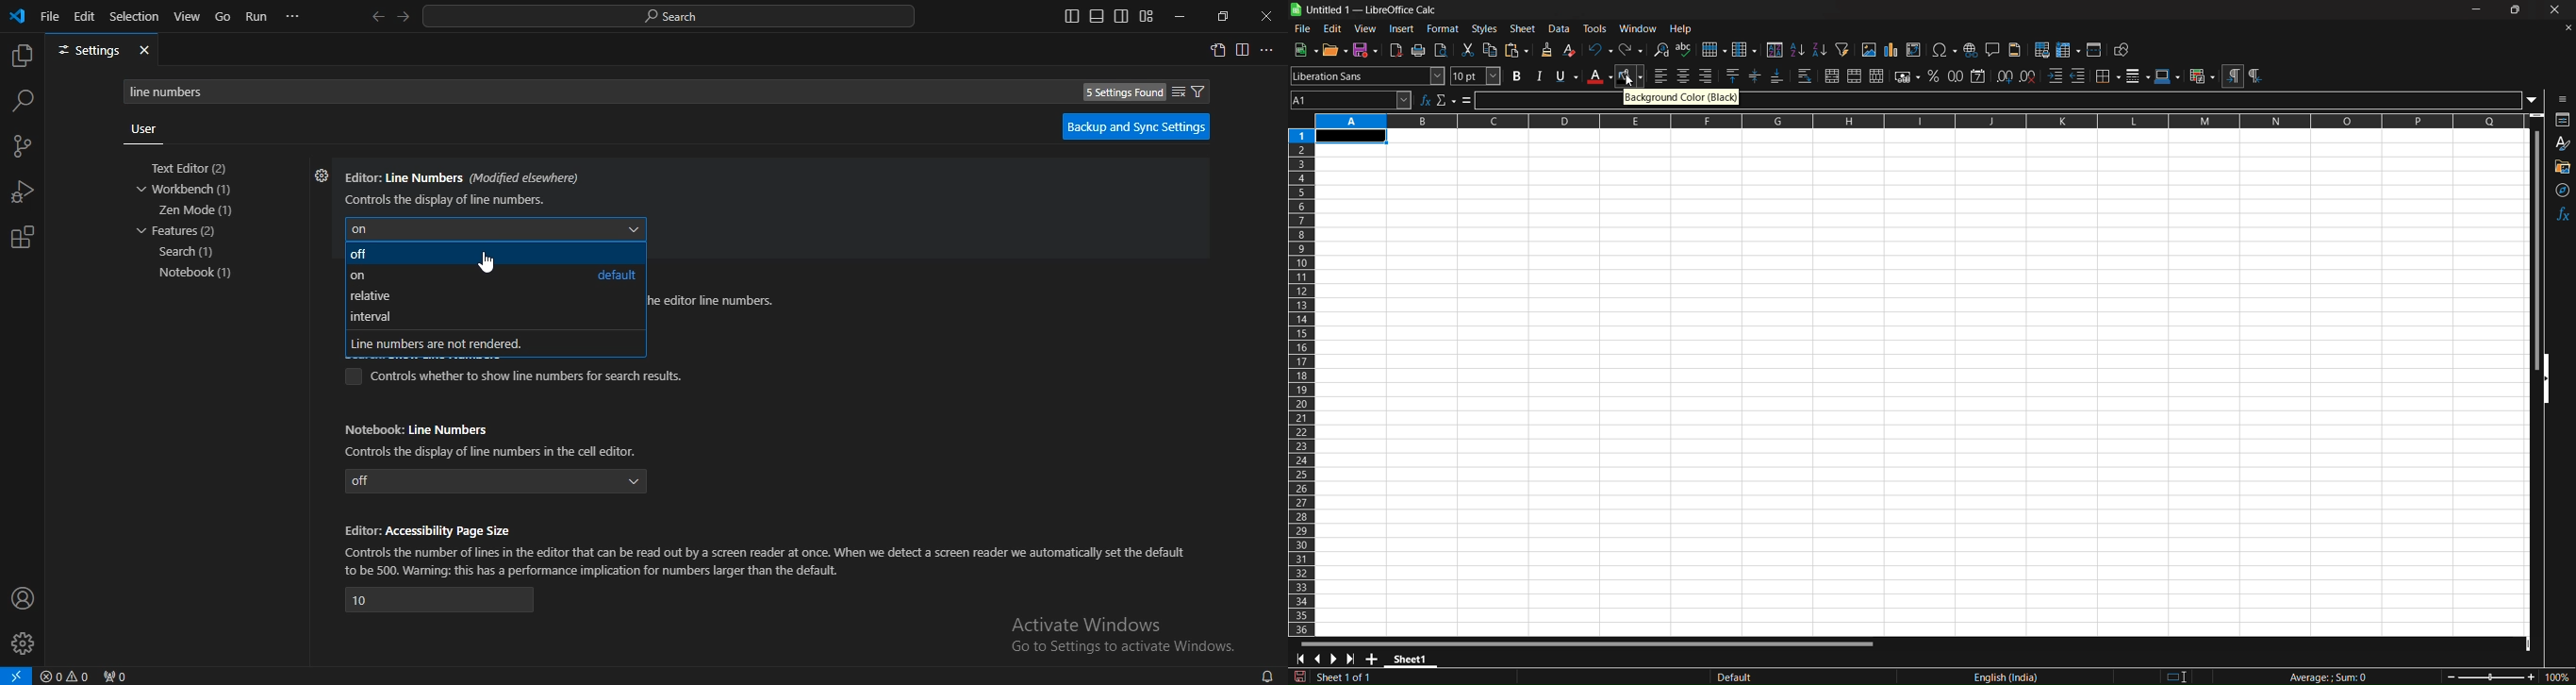 The image size is (2576, 700). I want to click on ..., so click(293, 16).